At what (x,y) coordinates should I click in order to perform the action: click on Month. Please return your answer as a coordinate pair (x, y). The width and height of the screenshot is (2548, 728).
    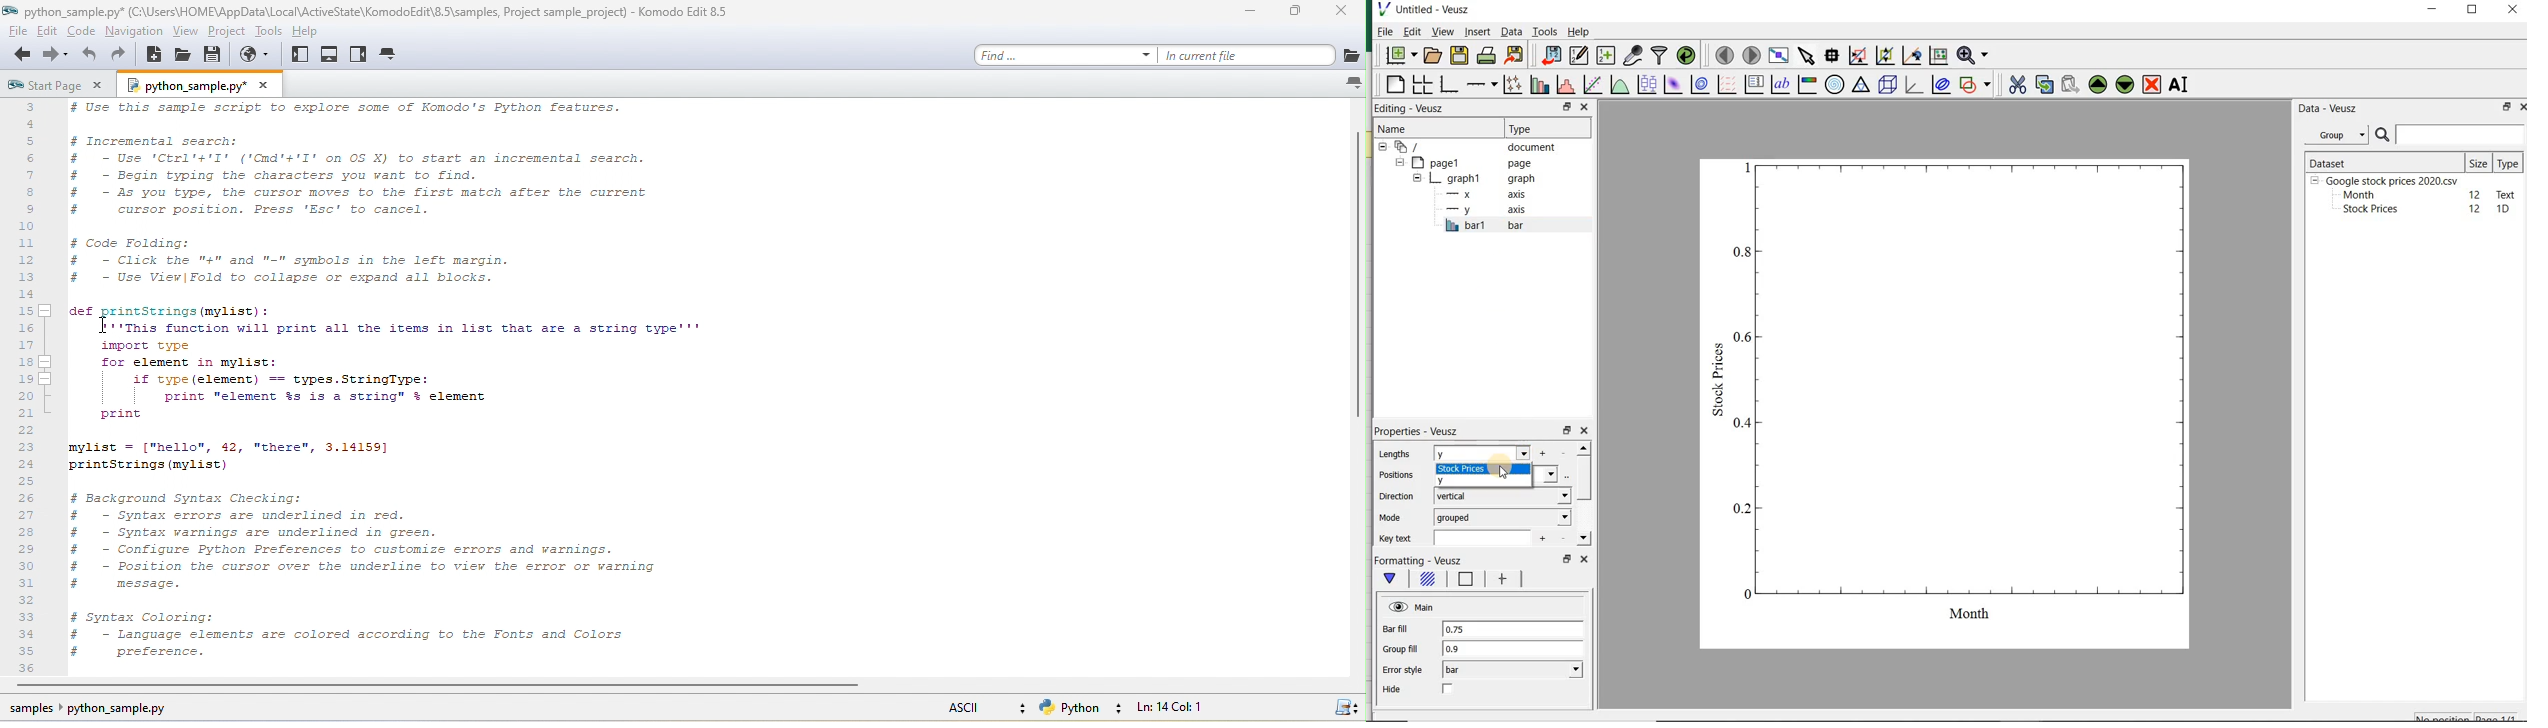
    Looking at the image, I should click on (2358, 195).